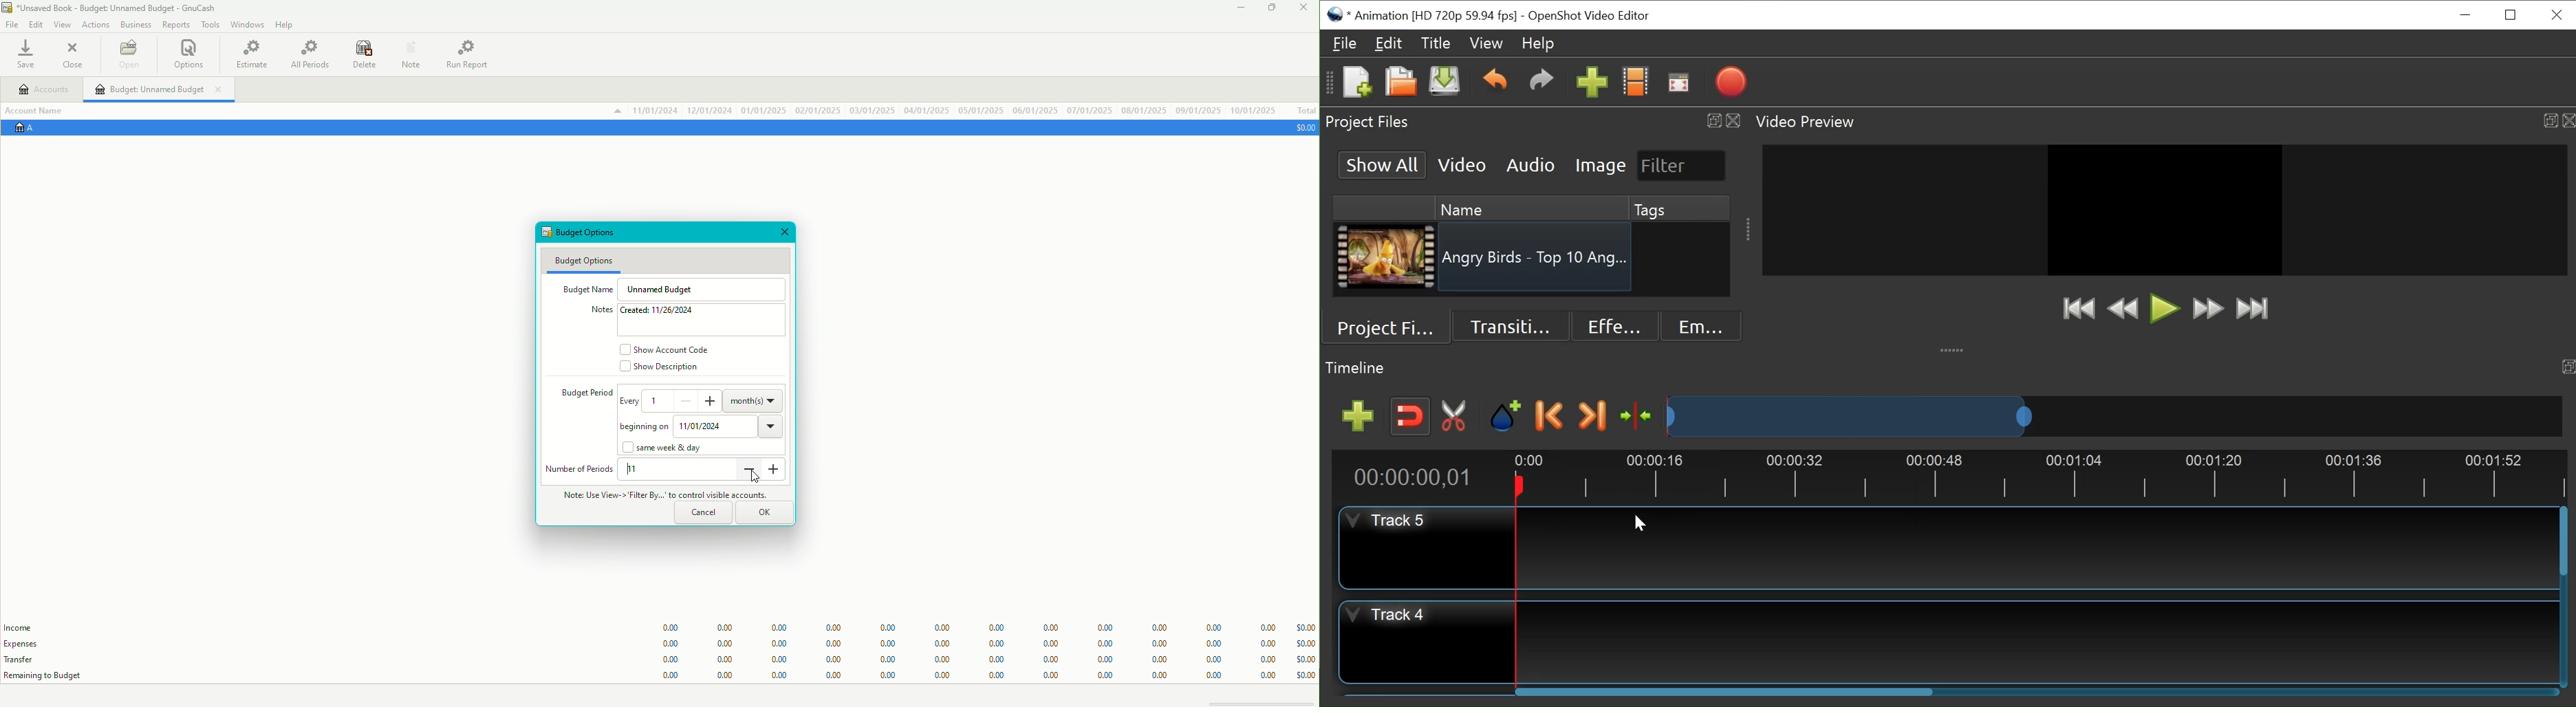  What do you see at coordinates (1734, 121) in the screenshot?
I see `Close` at bounding box center [1734, 121].